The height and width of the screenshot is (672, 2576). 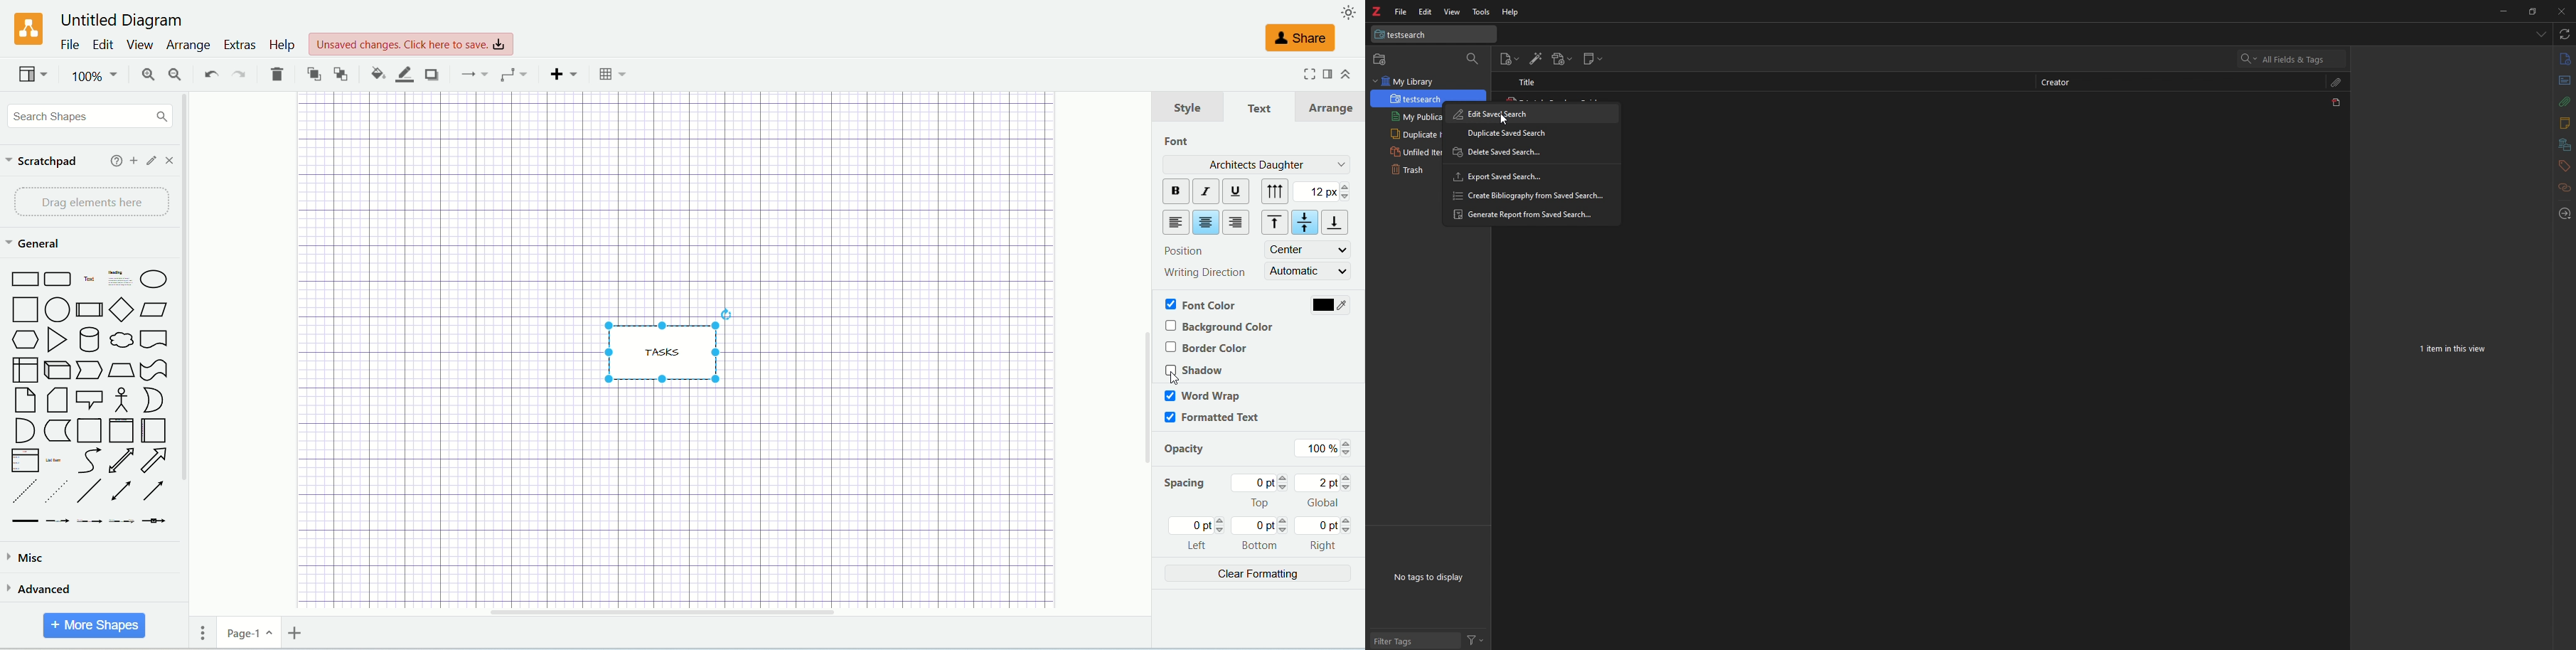 I want to click on opacity, so click(x=1188, y=451).